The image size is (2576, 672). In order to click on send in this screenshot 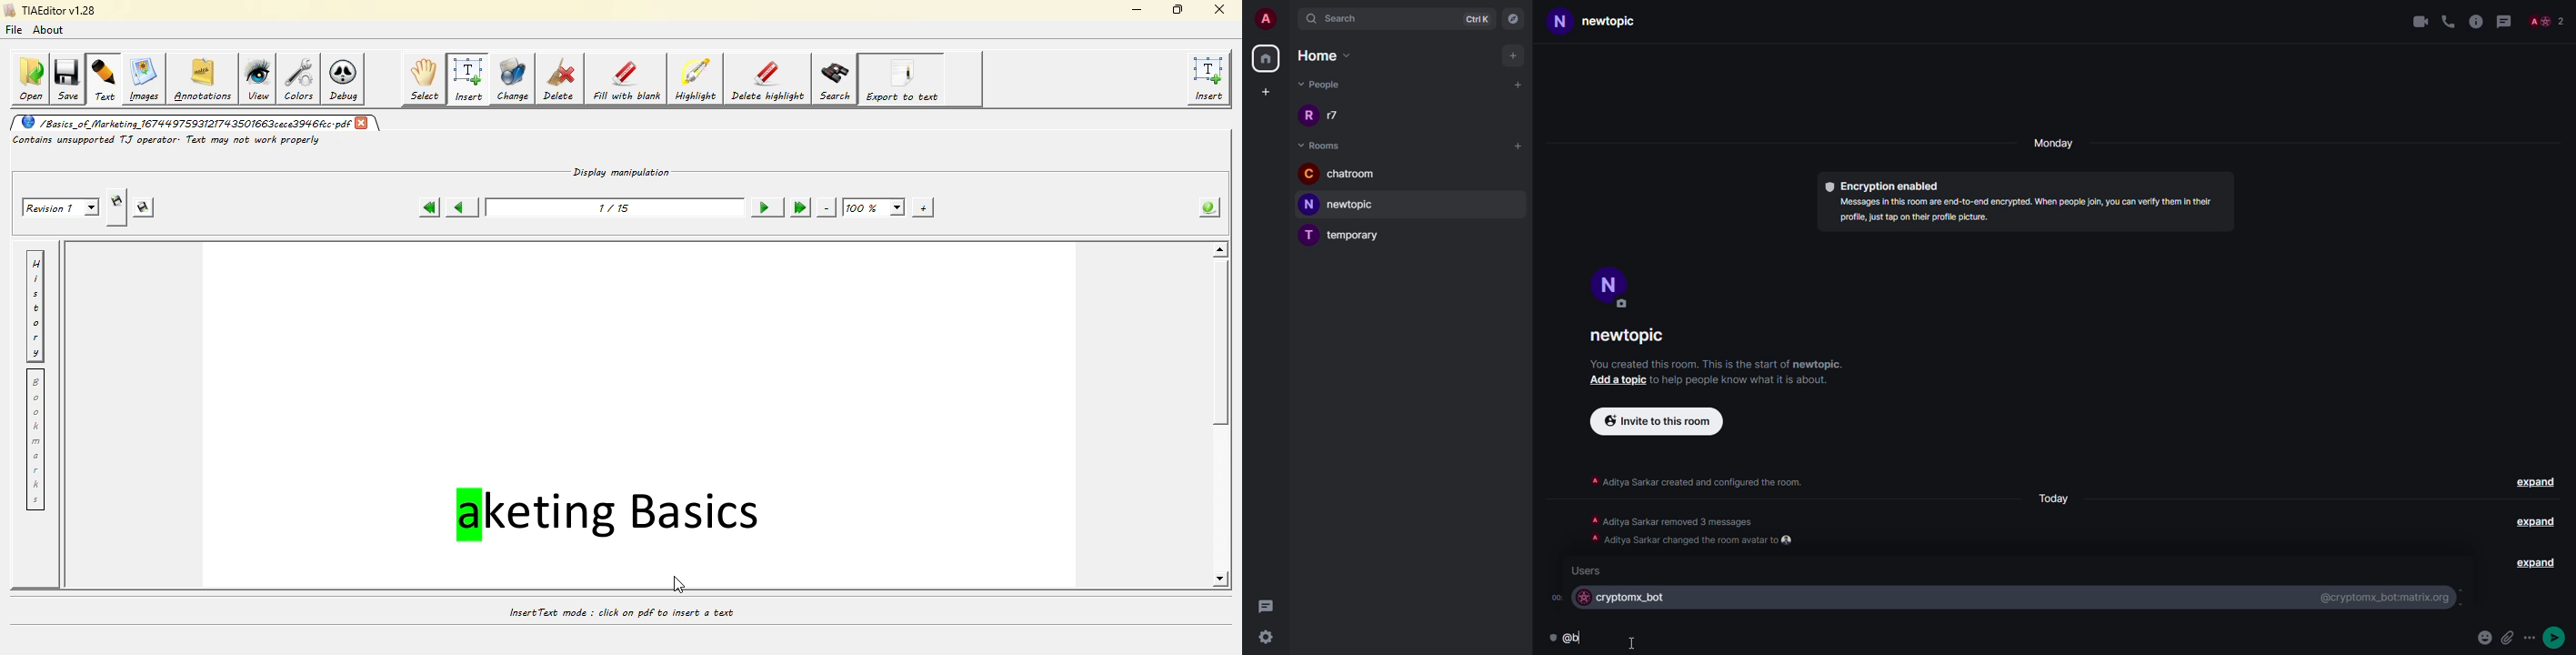, I will do `click(2557, 638)`.